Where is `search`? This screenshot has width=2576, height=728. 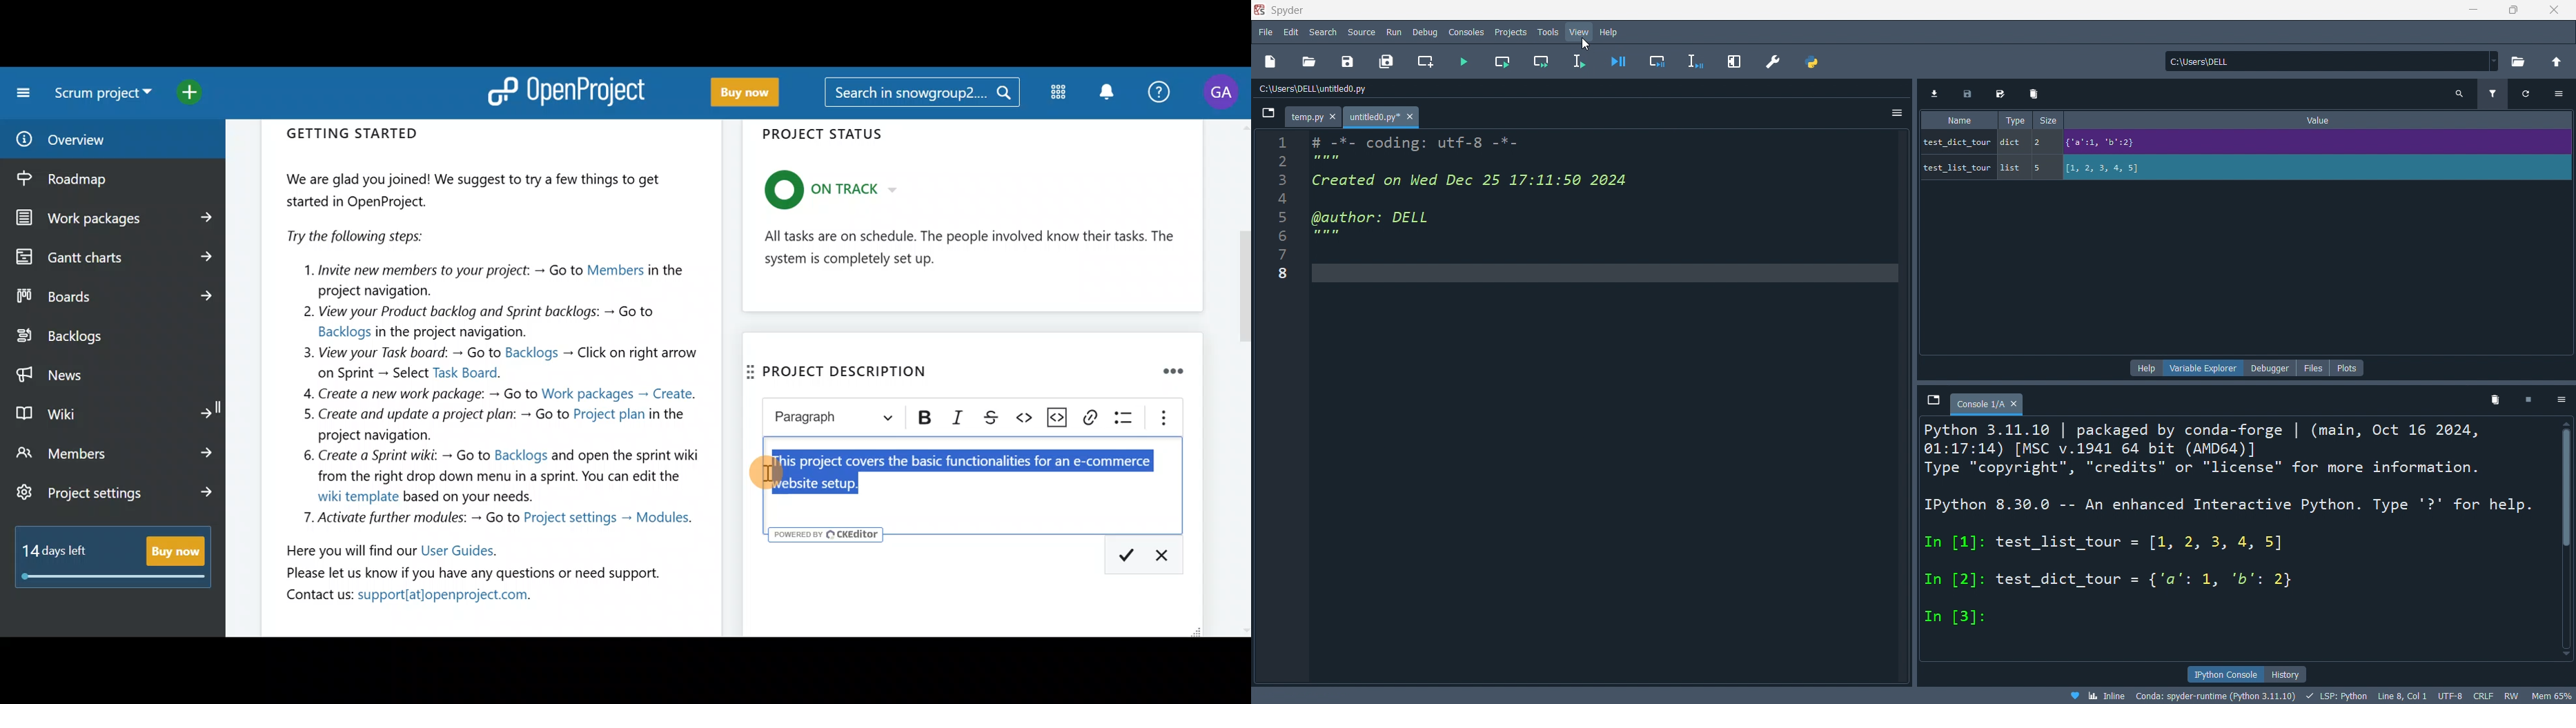 search is located at coordinates (1324, 32).